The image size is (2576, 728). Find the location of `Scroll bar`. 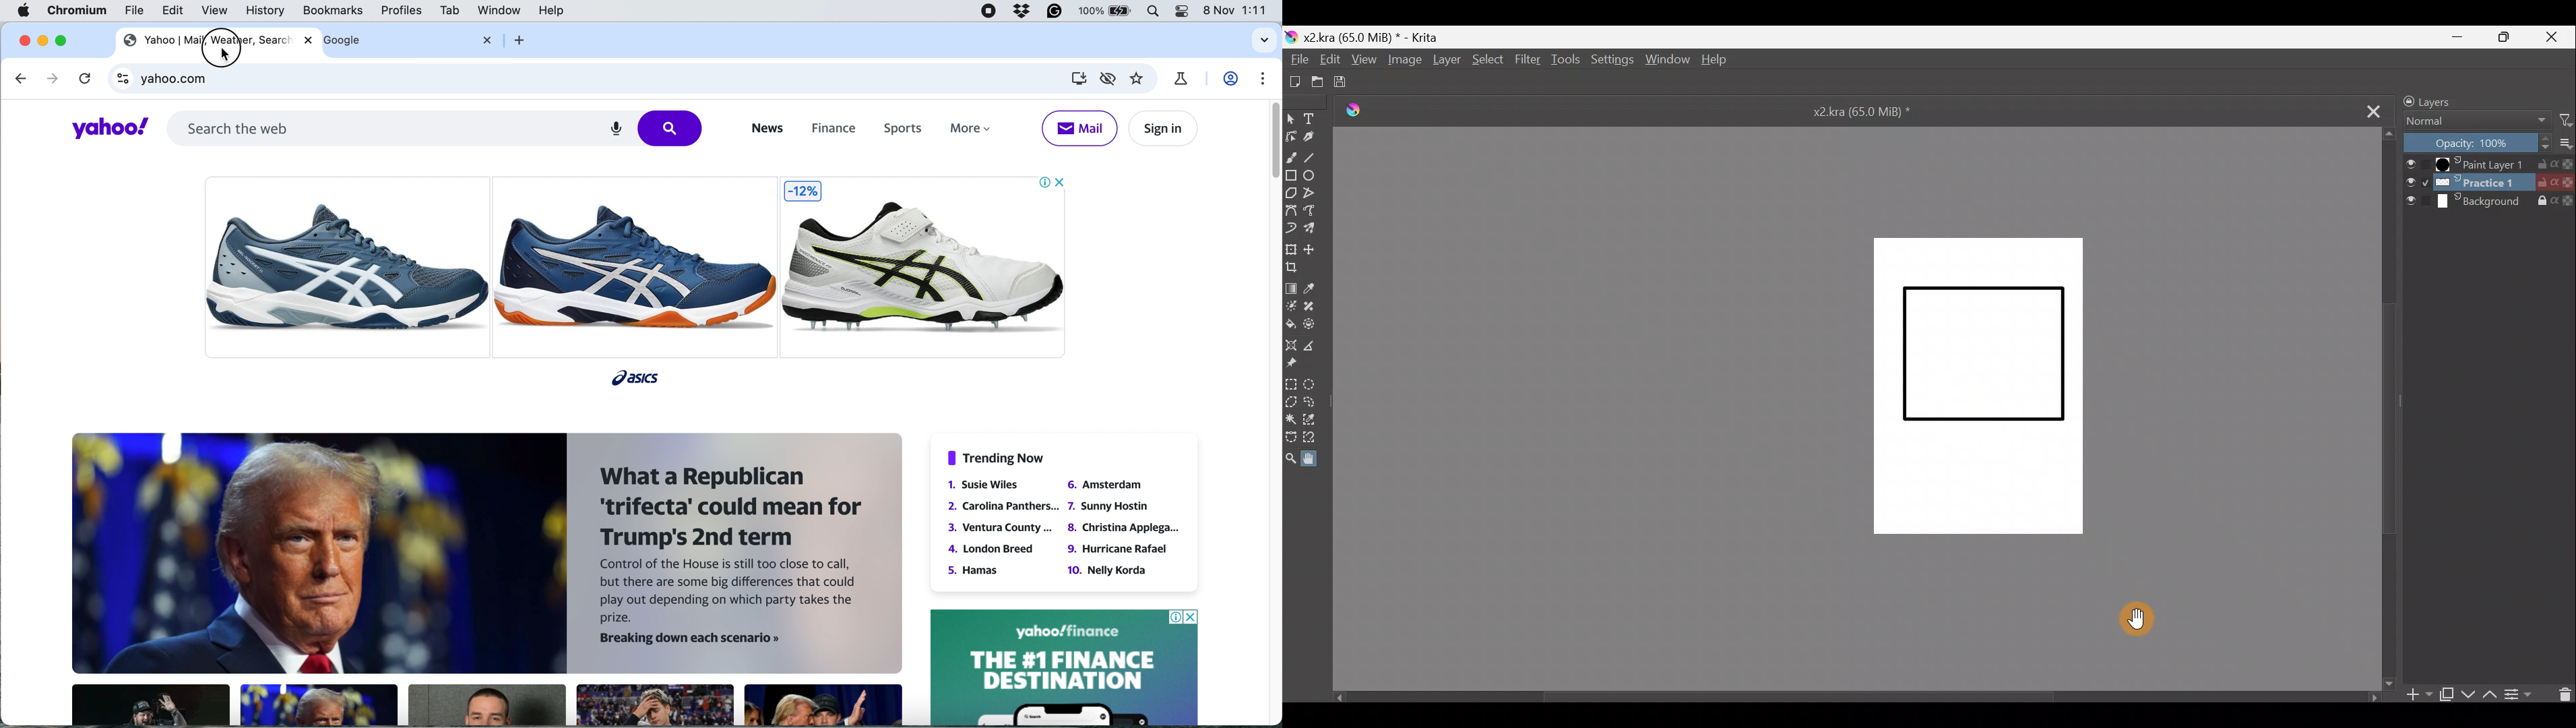

Scroll bar is located at coordinates (1854, 700).